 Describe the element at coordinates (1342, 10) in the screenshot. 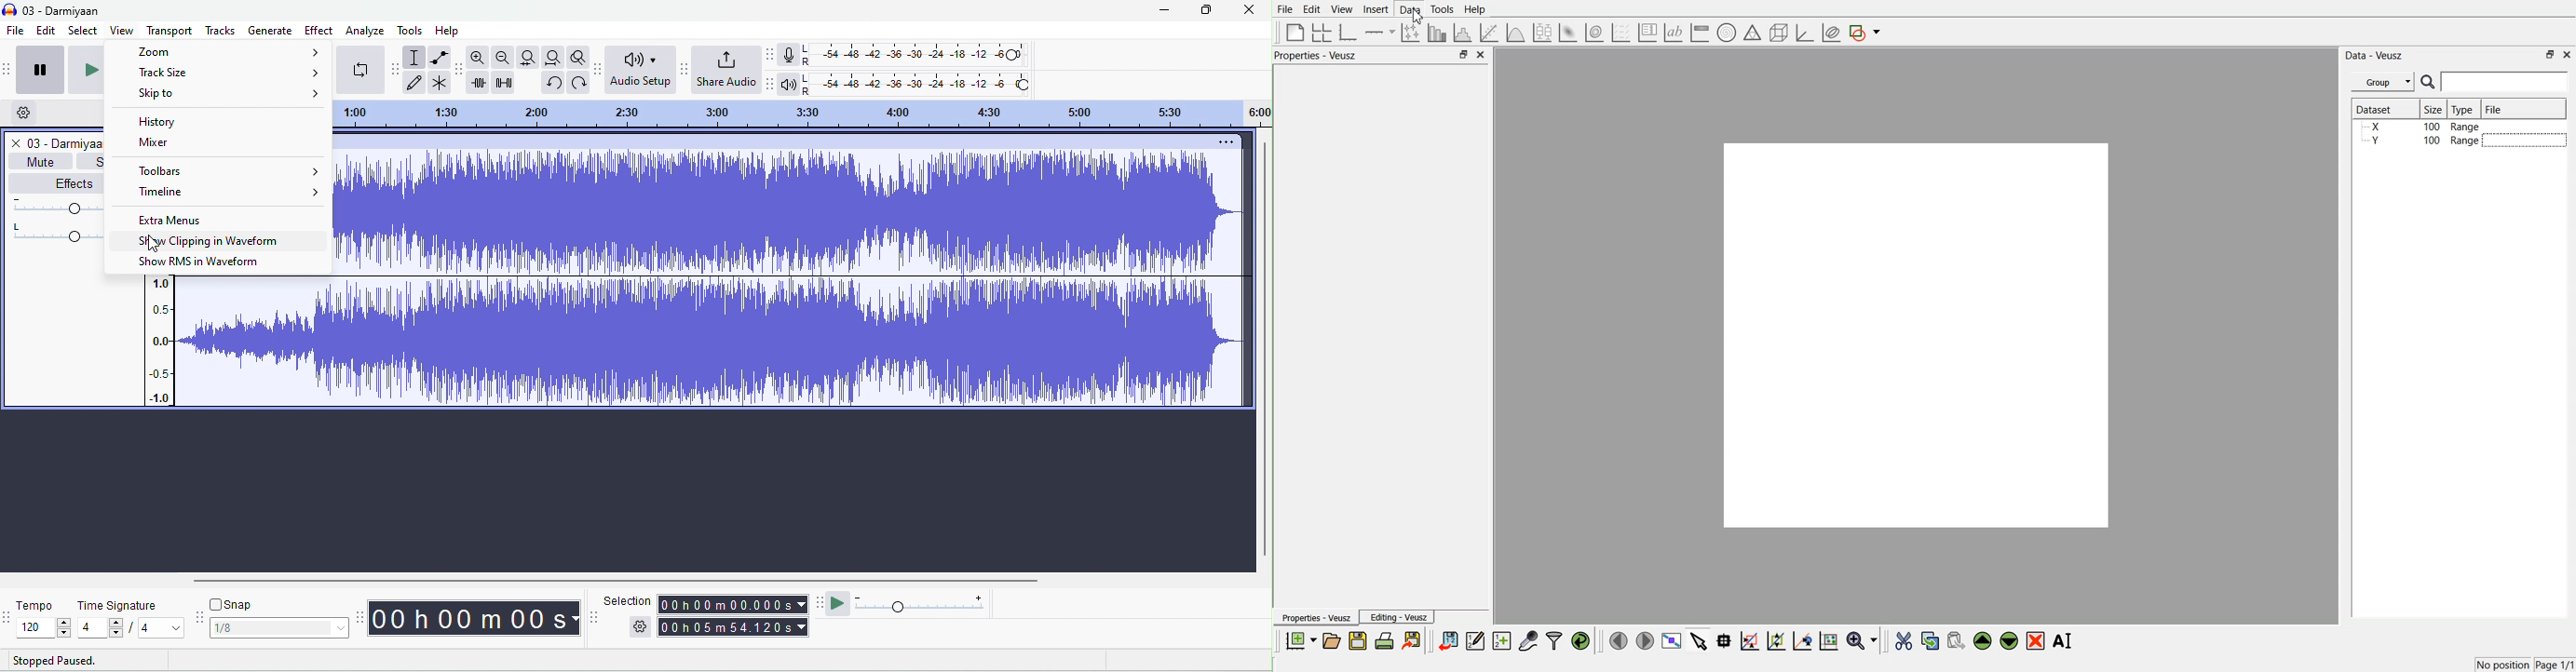

I see `View` at that location.